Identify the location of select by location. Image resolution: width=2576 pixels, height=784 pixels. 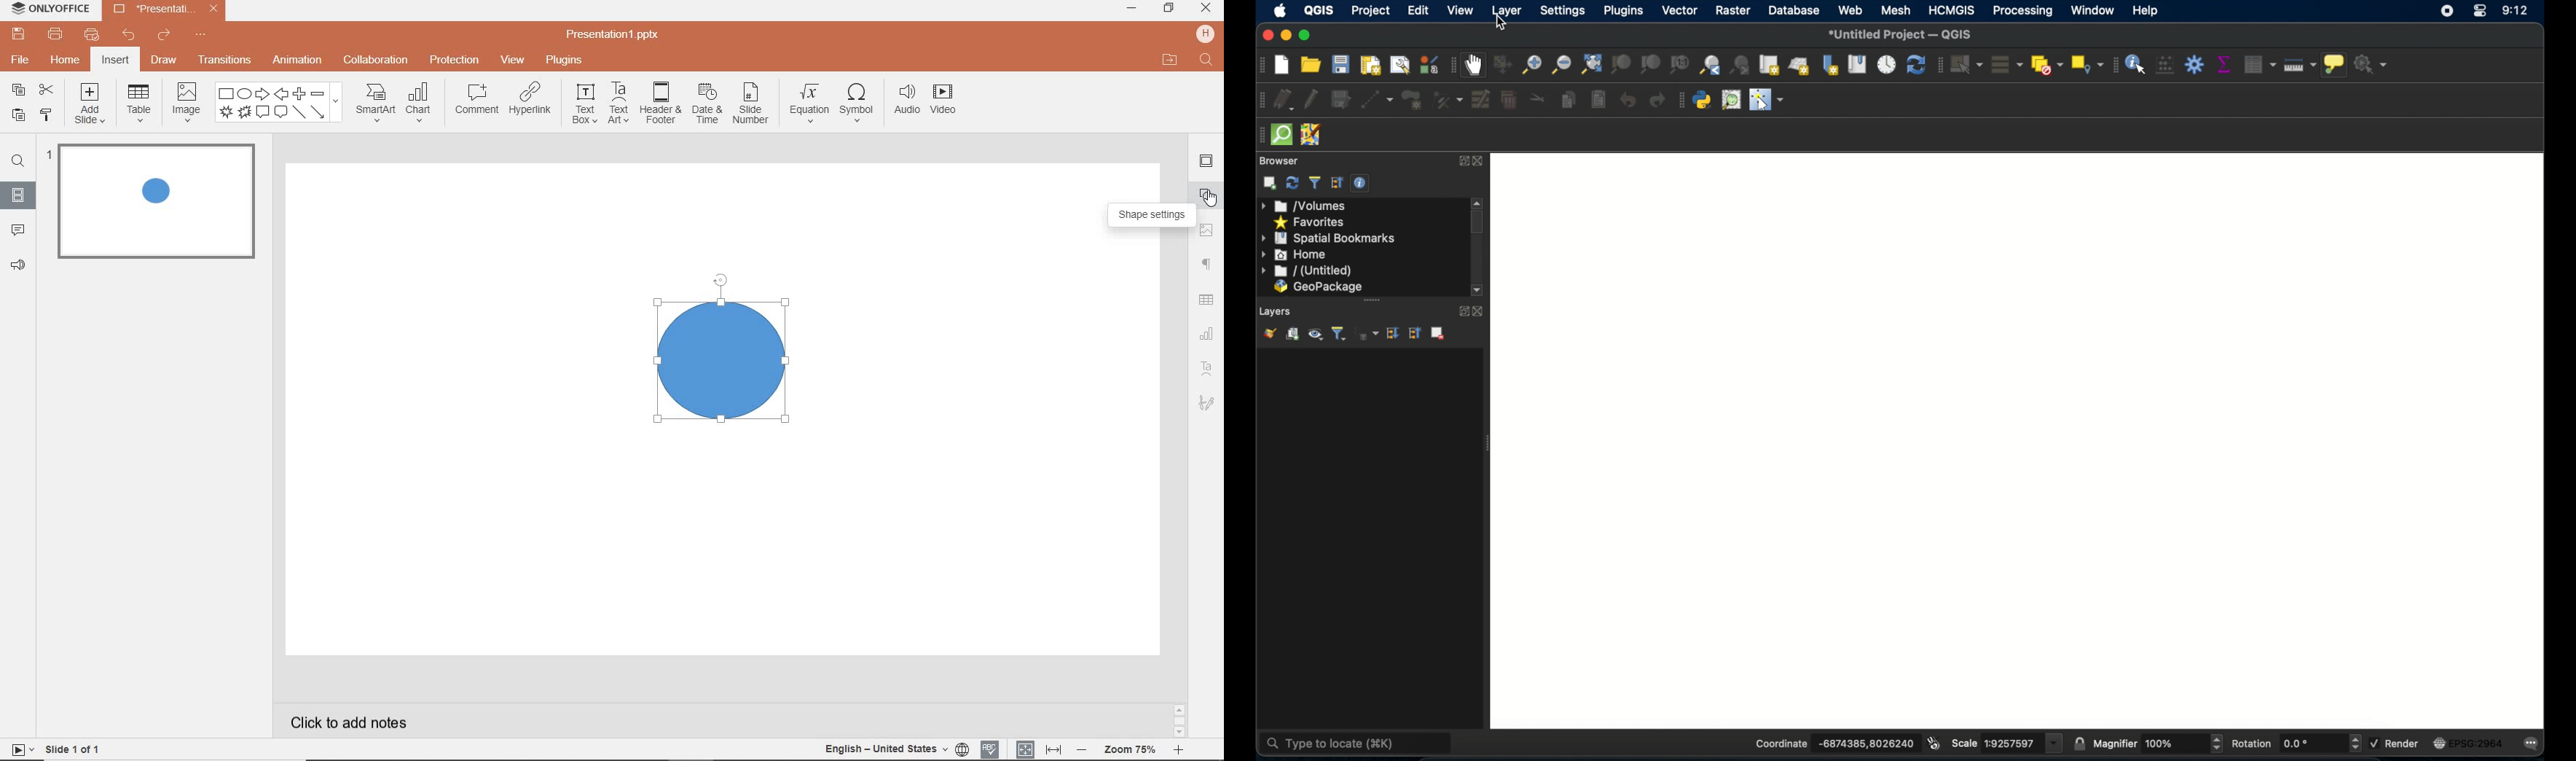
(2088, 64).